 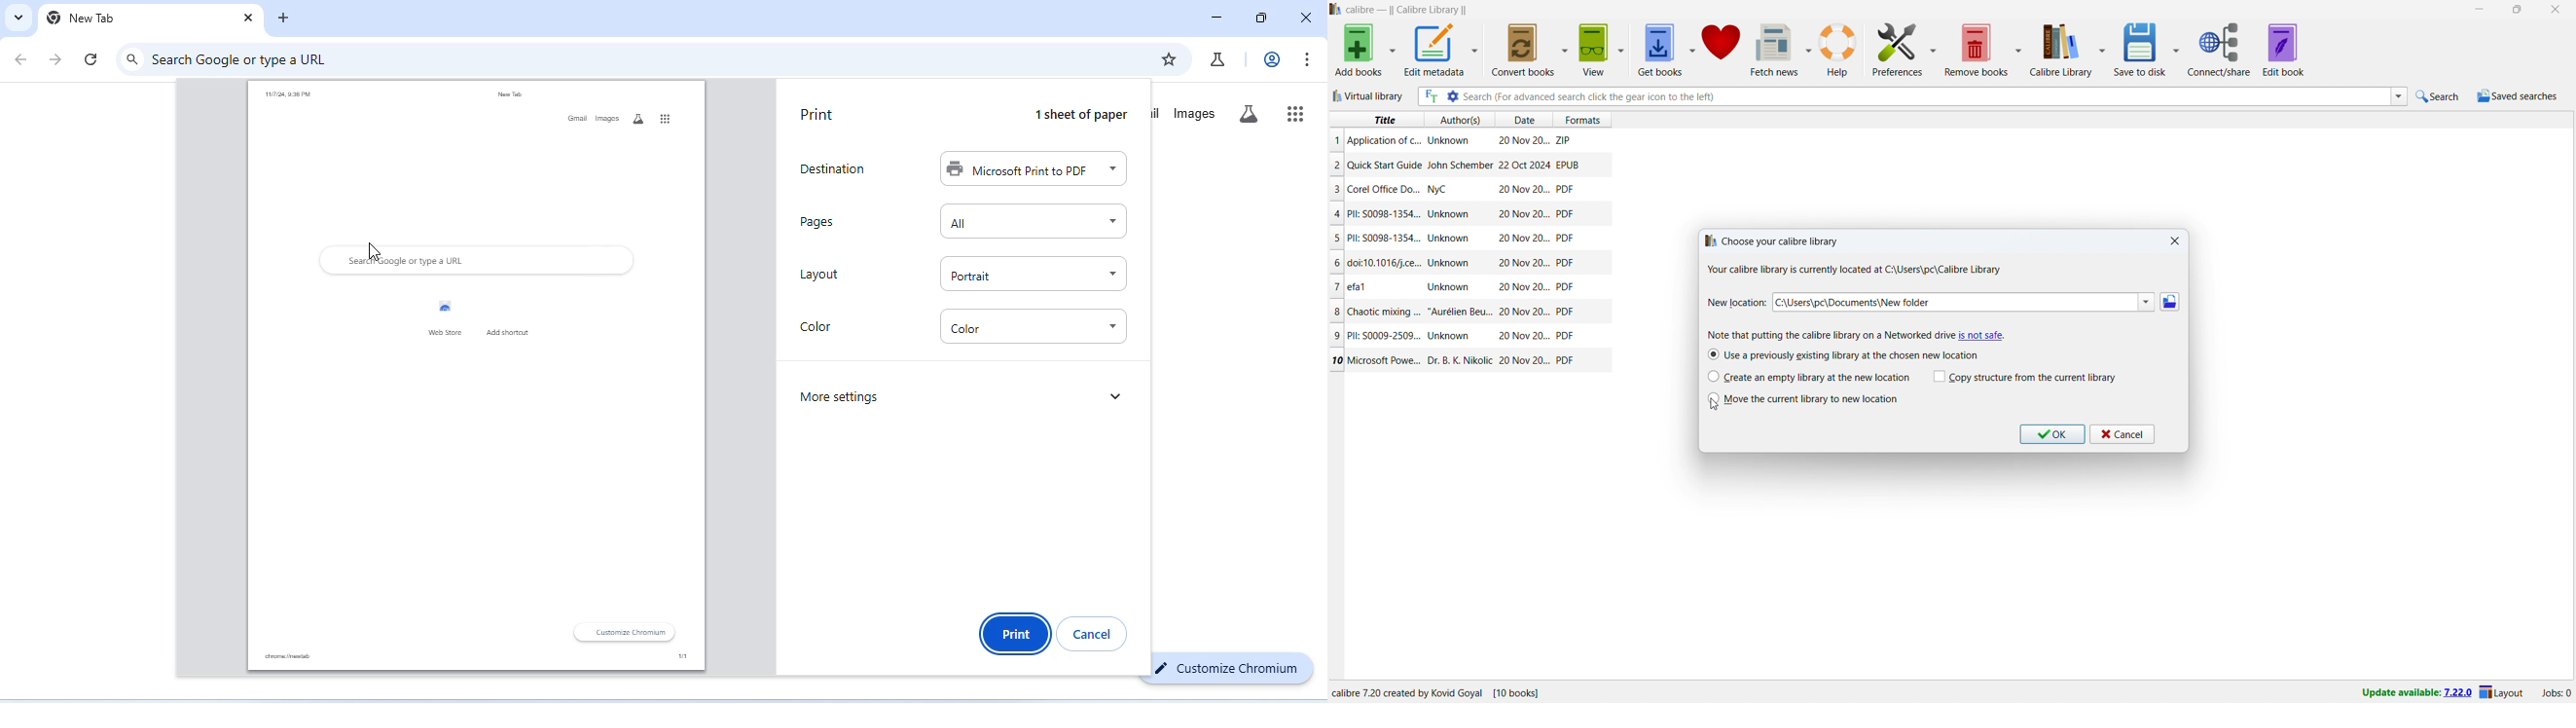 I want to click on full text search, so click(x=1430, y=96).